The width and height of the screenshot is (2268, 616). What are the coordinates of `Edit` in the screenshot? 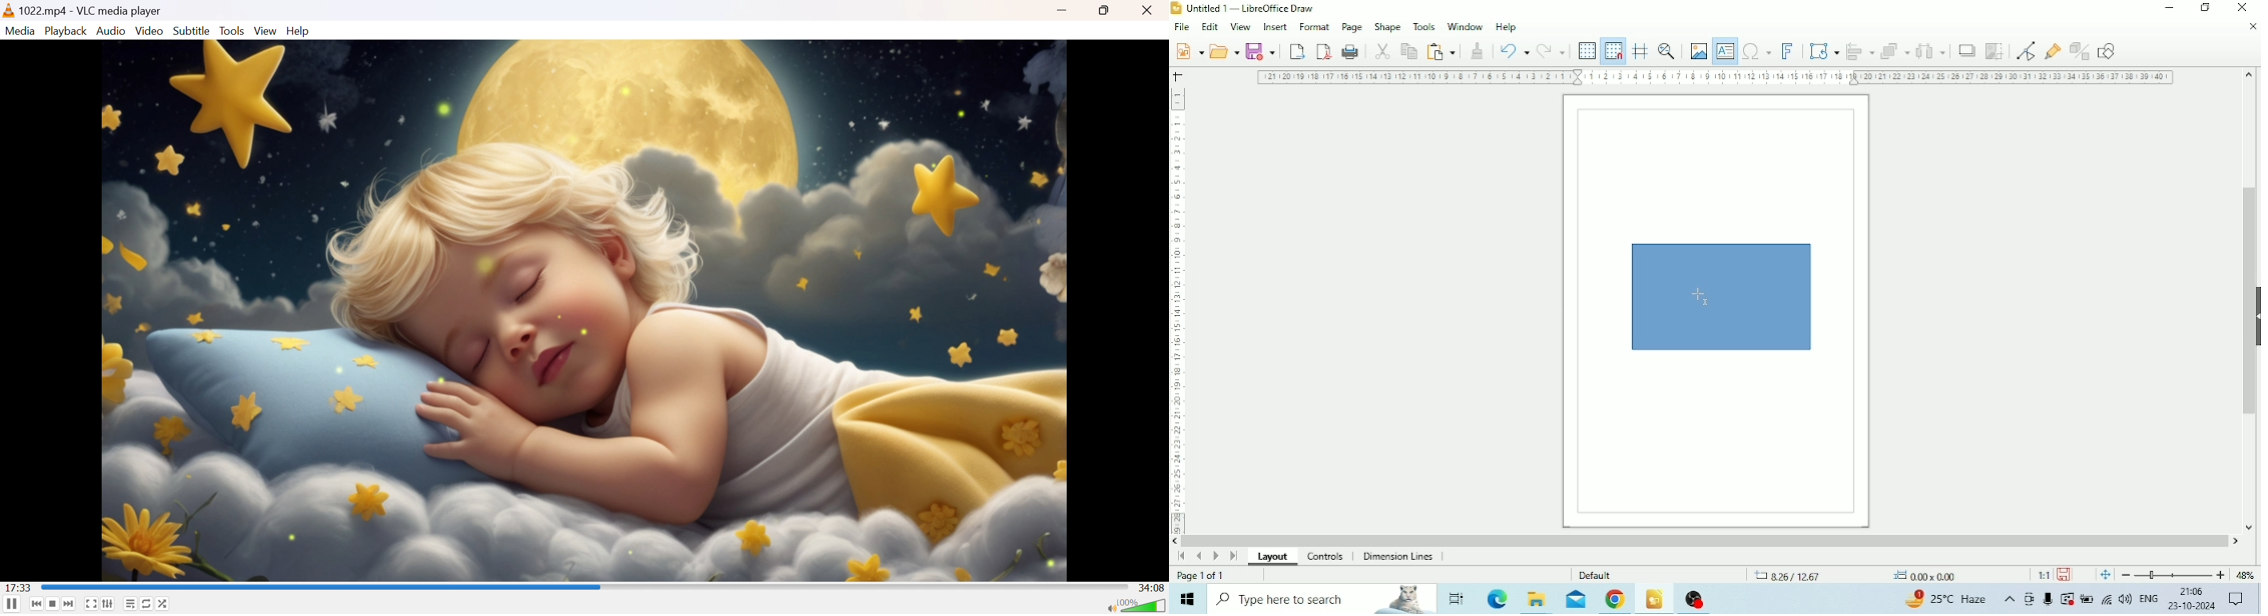 It's located at (1209, 27).